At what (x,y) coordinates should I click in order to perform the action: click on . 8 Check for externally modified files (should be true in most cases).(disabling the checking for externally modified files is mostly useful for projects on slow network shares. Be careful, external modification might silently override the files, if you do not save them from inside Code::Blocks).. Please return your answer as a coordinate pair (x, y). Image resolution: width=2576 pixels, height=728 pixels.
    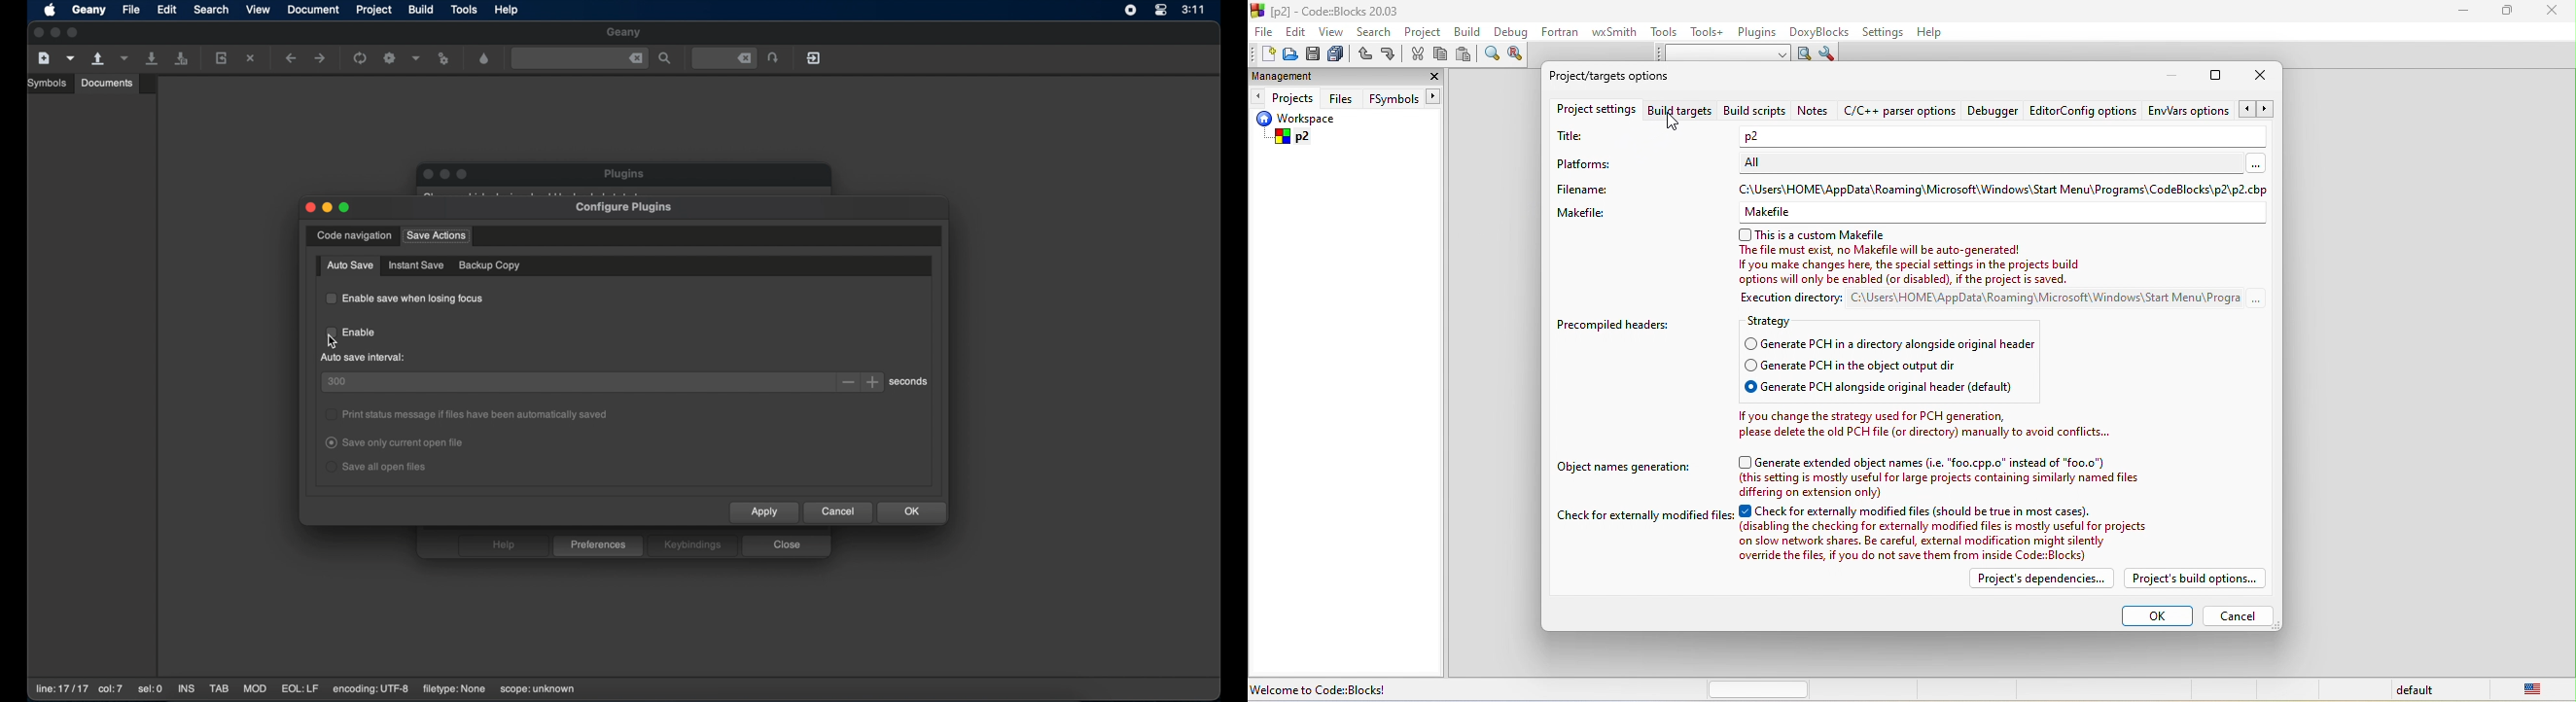
    Looking at the image, I should click on (1949, 532).